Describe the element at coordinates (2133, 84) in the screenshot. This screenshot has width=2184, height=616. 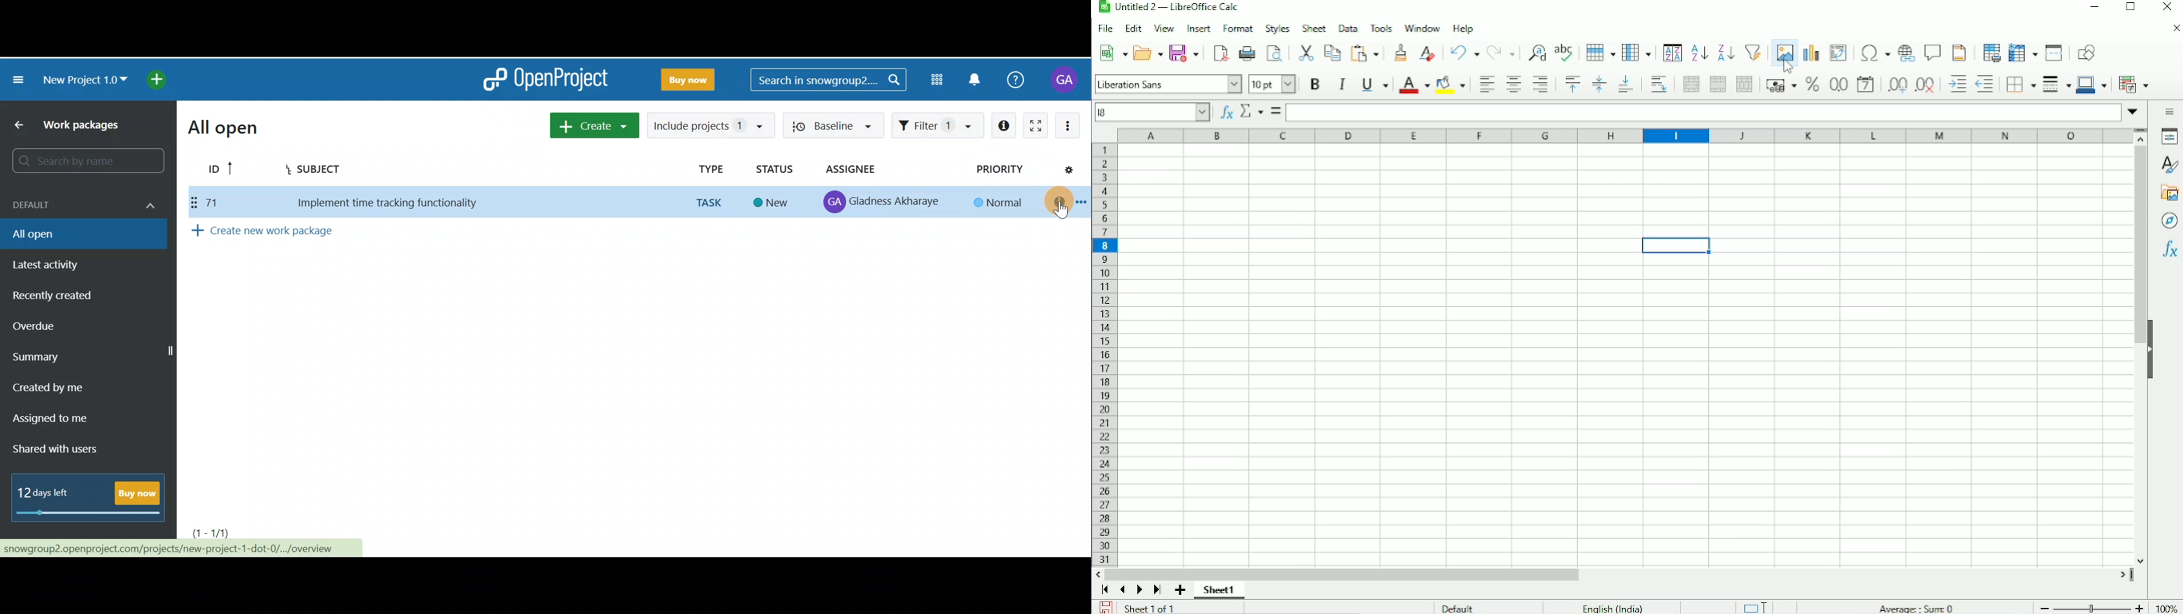
I see `Conditional` at that location.